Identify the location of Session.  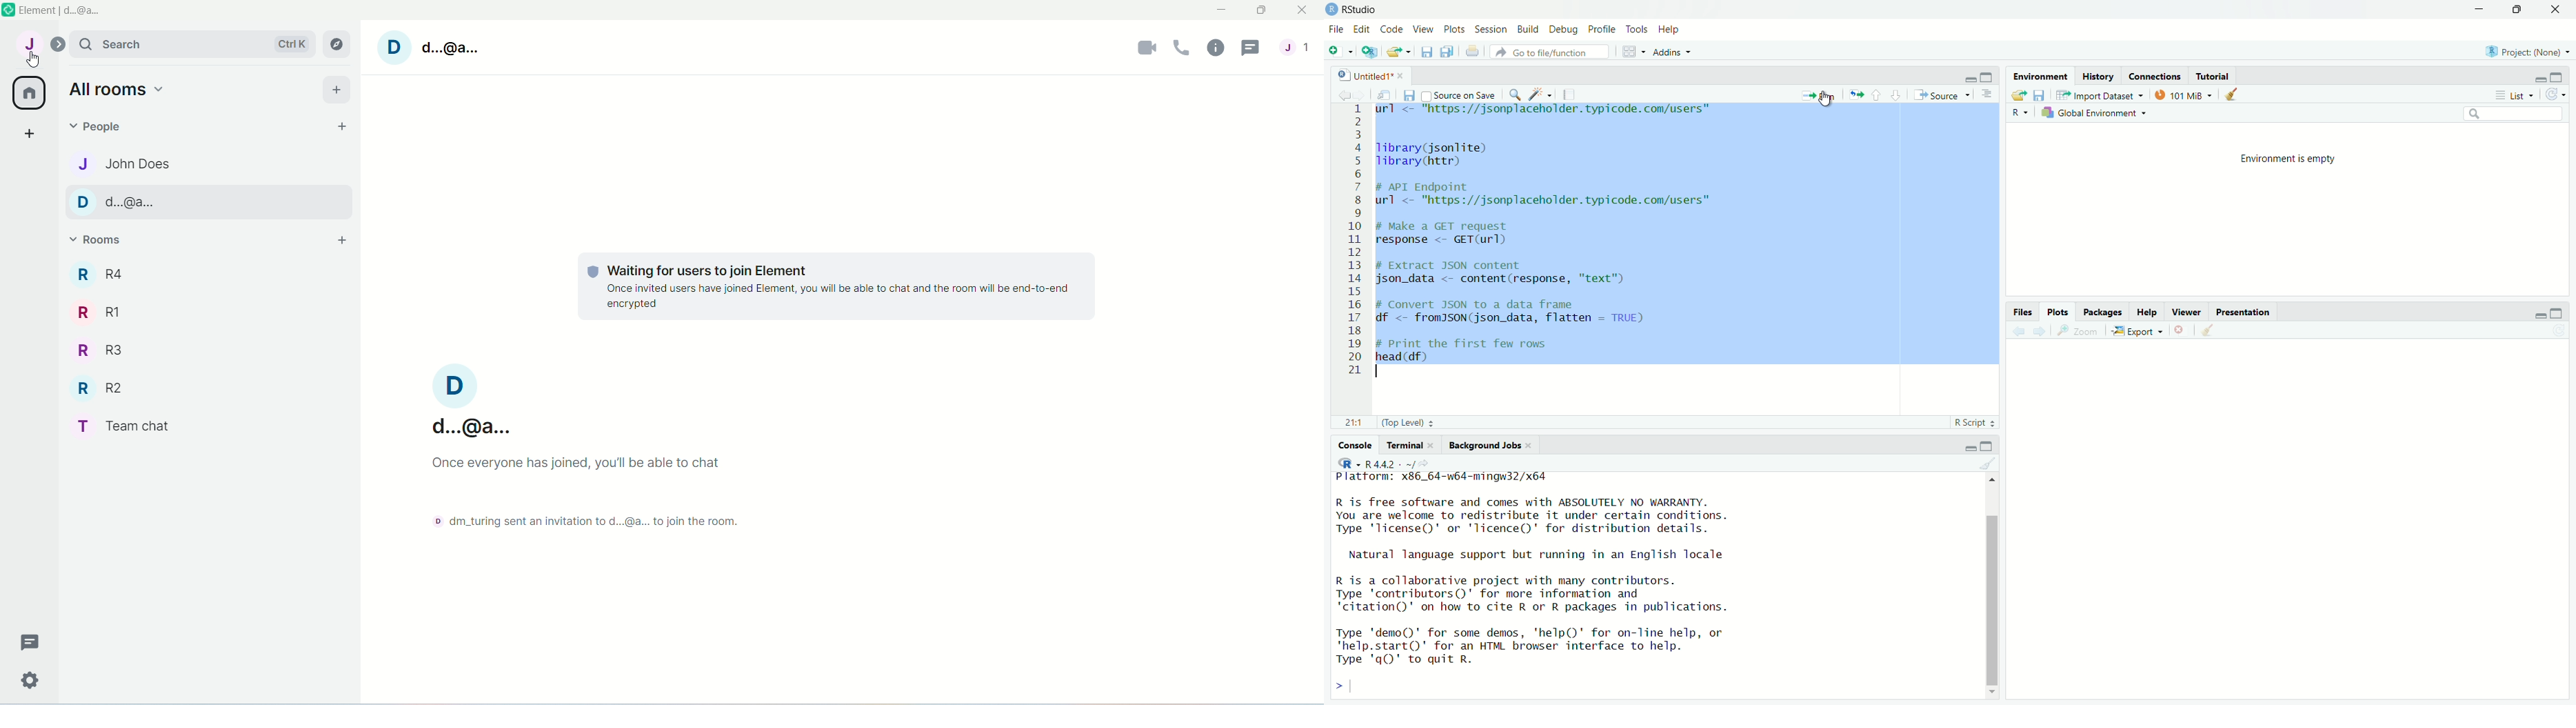
(1490, 29).